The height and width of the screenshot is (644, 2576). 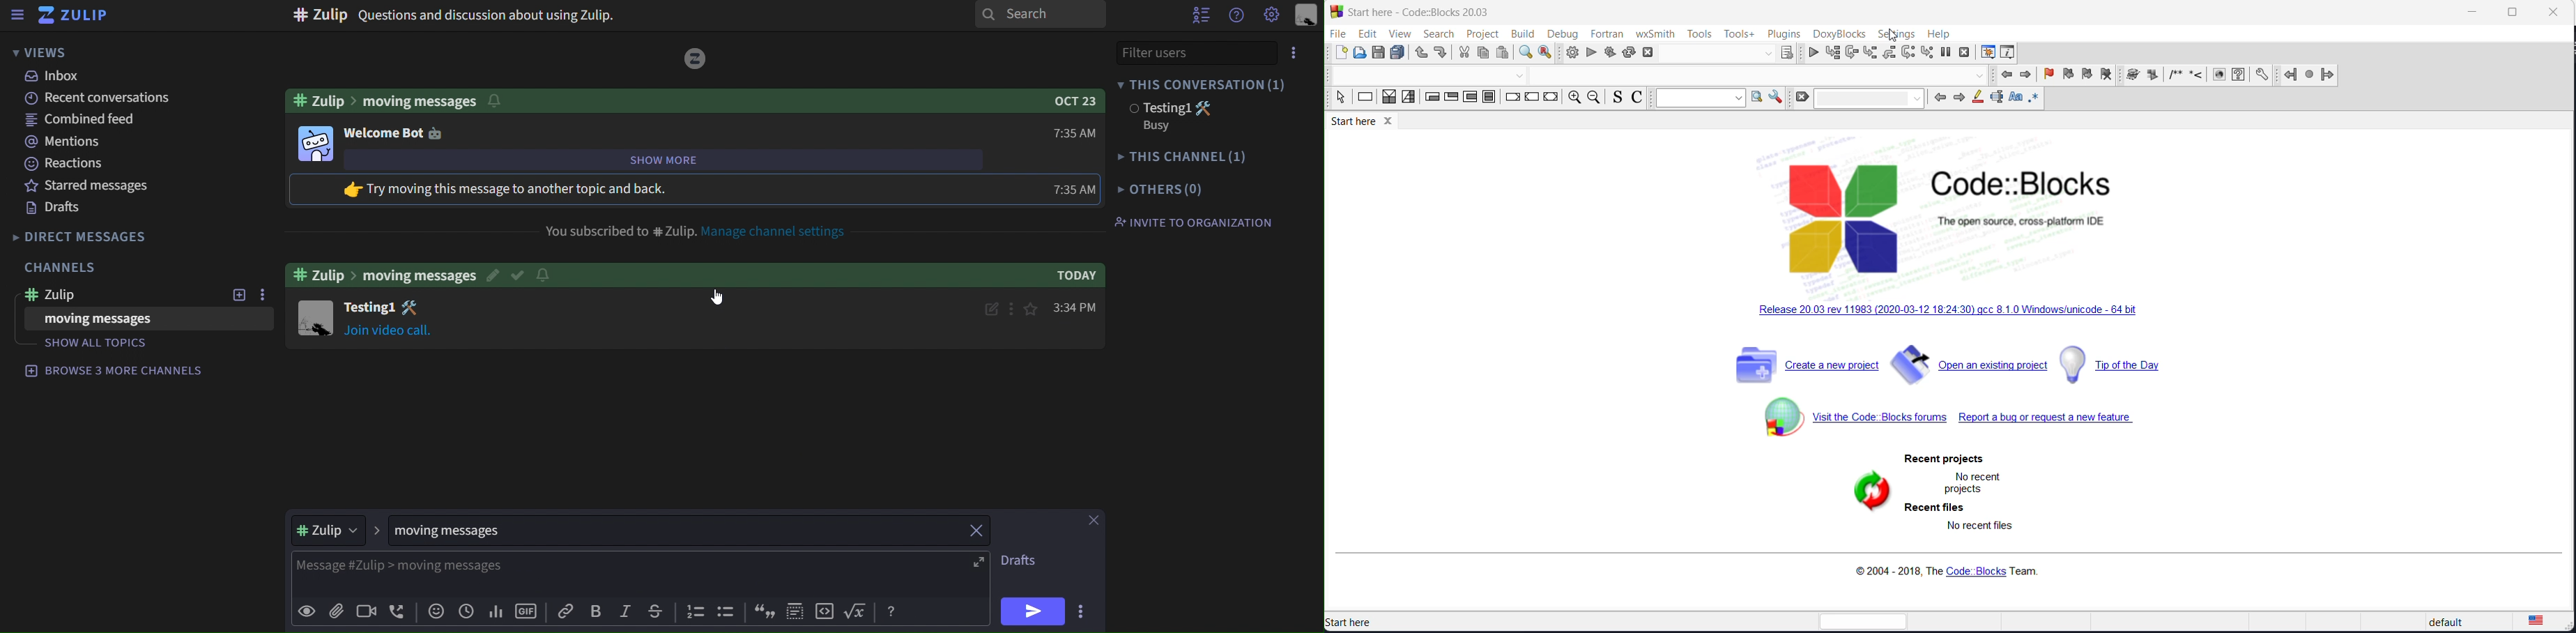 I want to click on preview, so click(x=307, y=613).